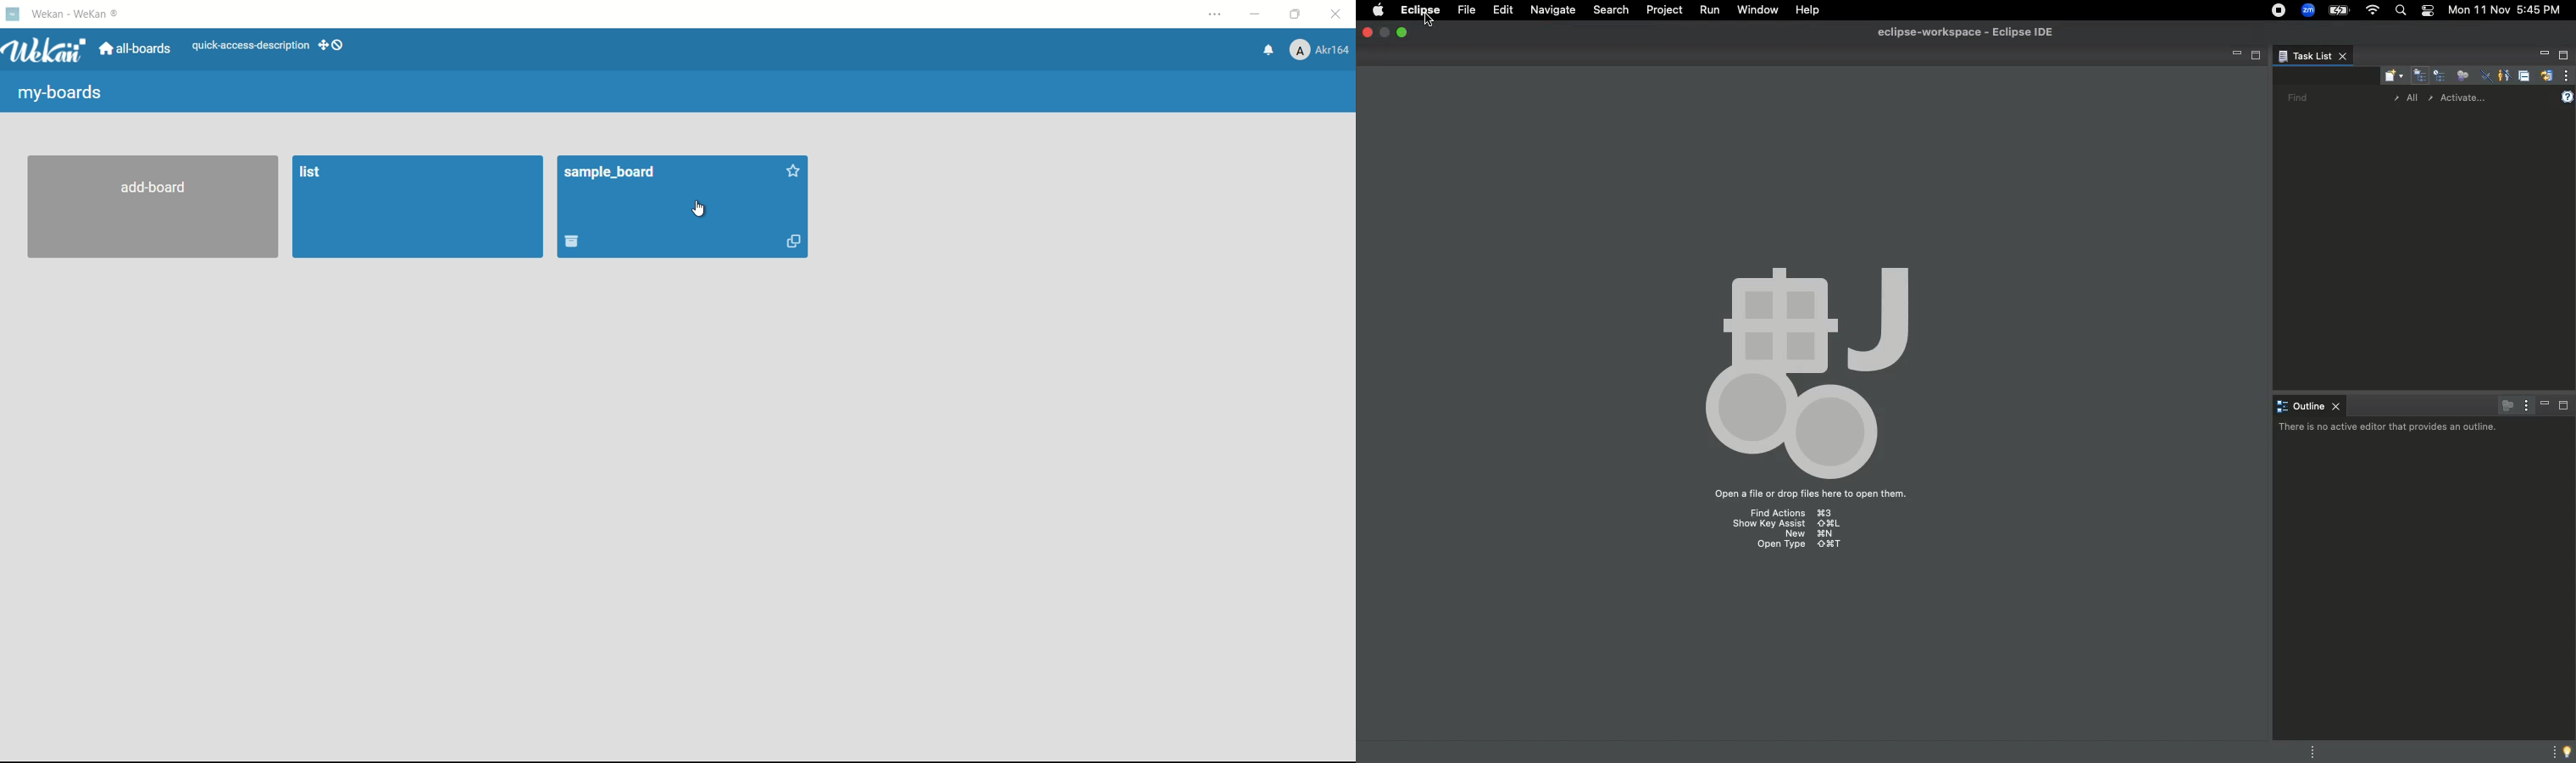 This screenshot has width=2576, height=784. What do you see at coordinates (13, 13) in the screenshot?
I see `Wekan icon` at bounding box center [13, 13].